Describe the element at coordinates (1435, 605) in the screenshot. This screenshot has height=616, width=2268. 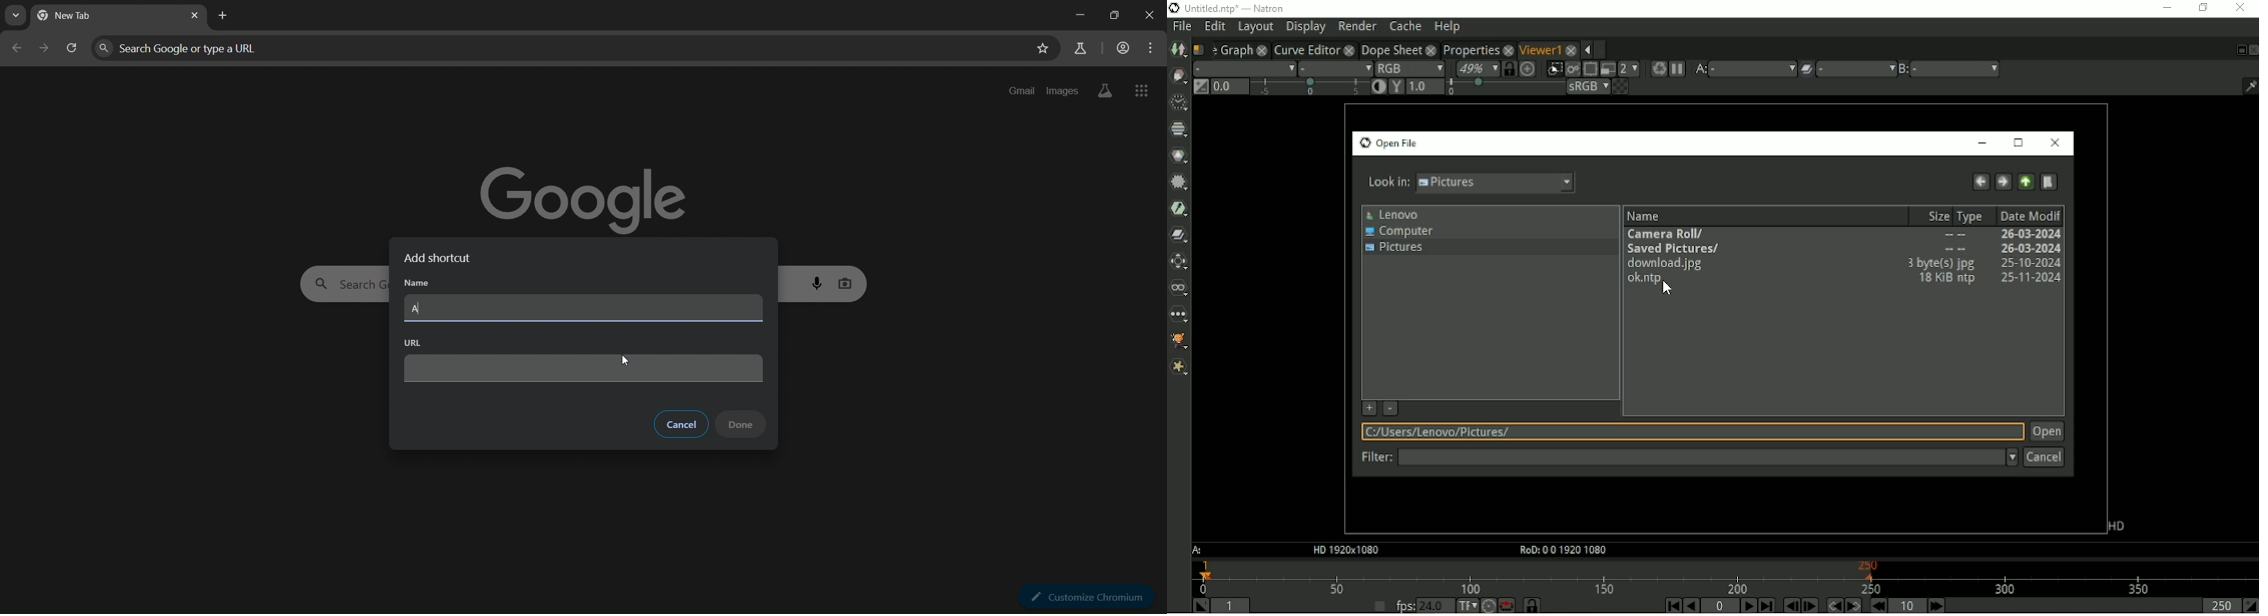
I see `24` at that location.